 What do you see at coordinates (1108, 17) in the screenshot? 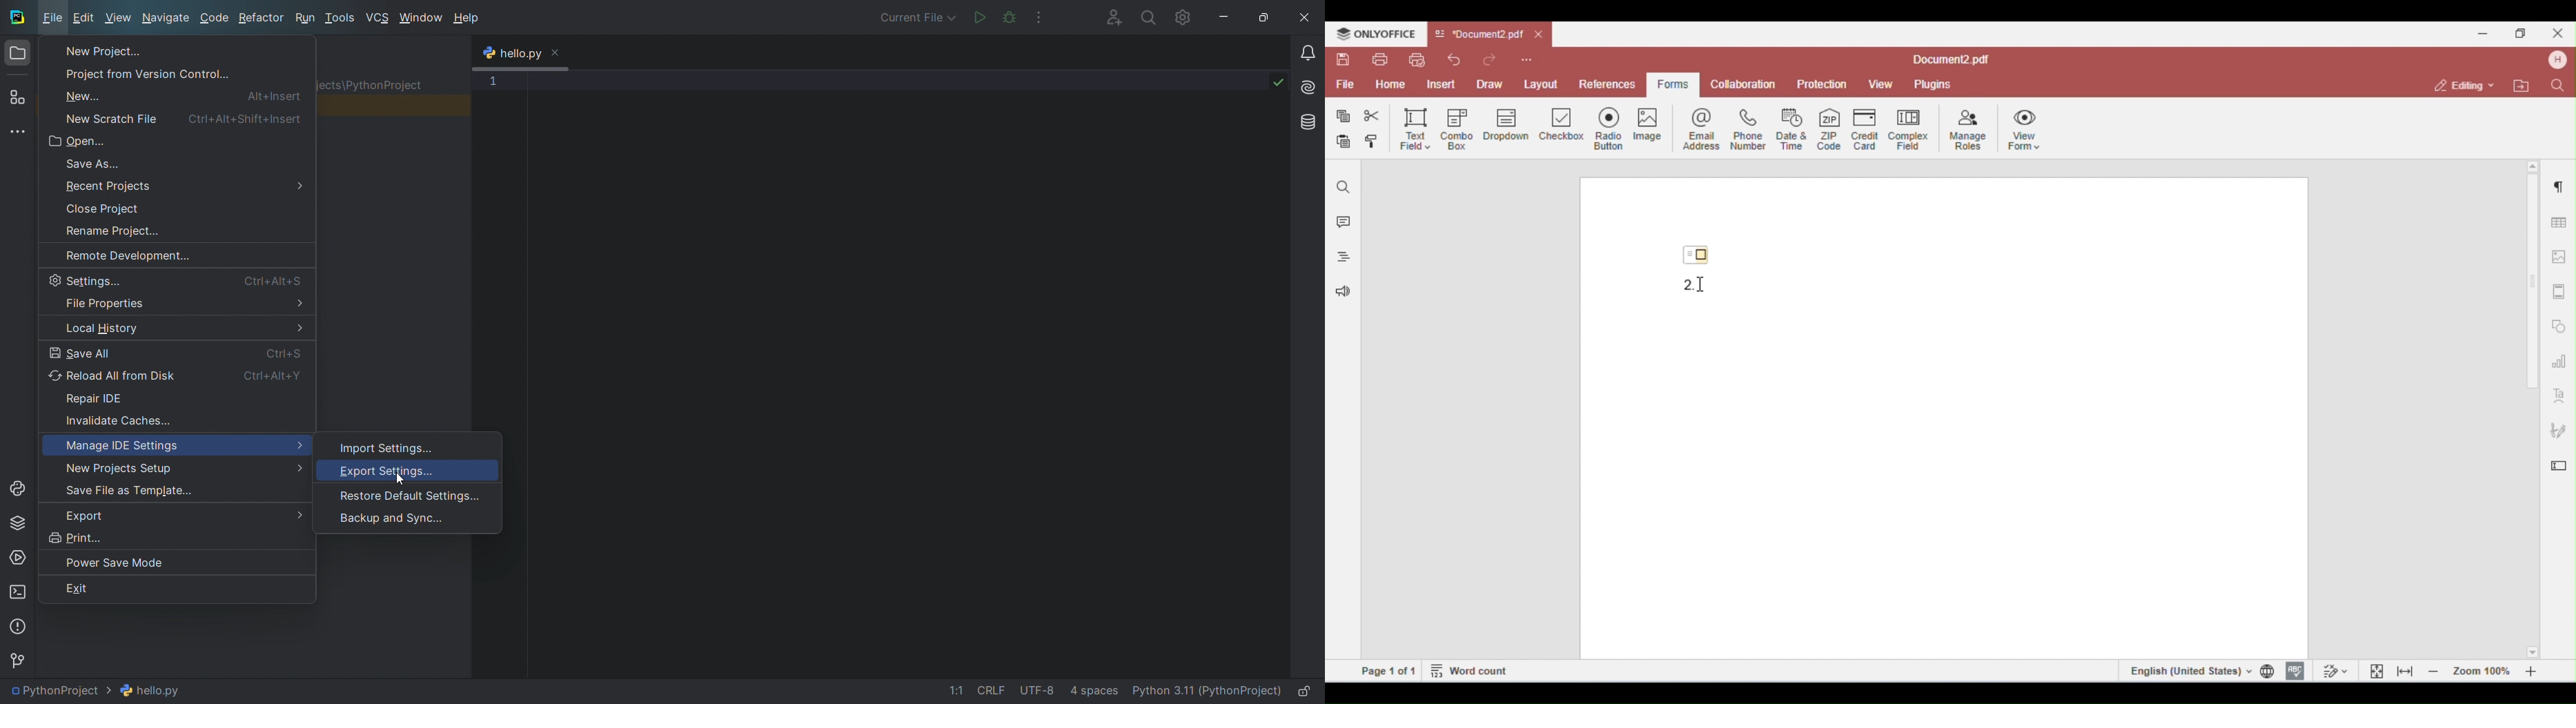
I see `collab` at bounding box center [1108, 17].